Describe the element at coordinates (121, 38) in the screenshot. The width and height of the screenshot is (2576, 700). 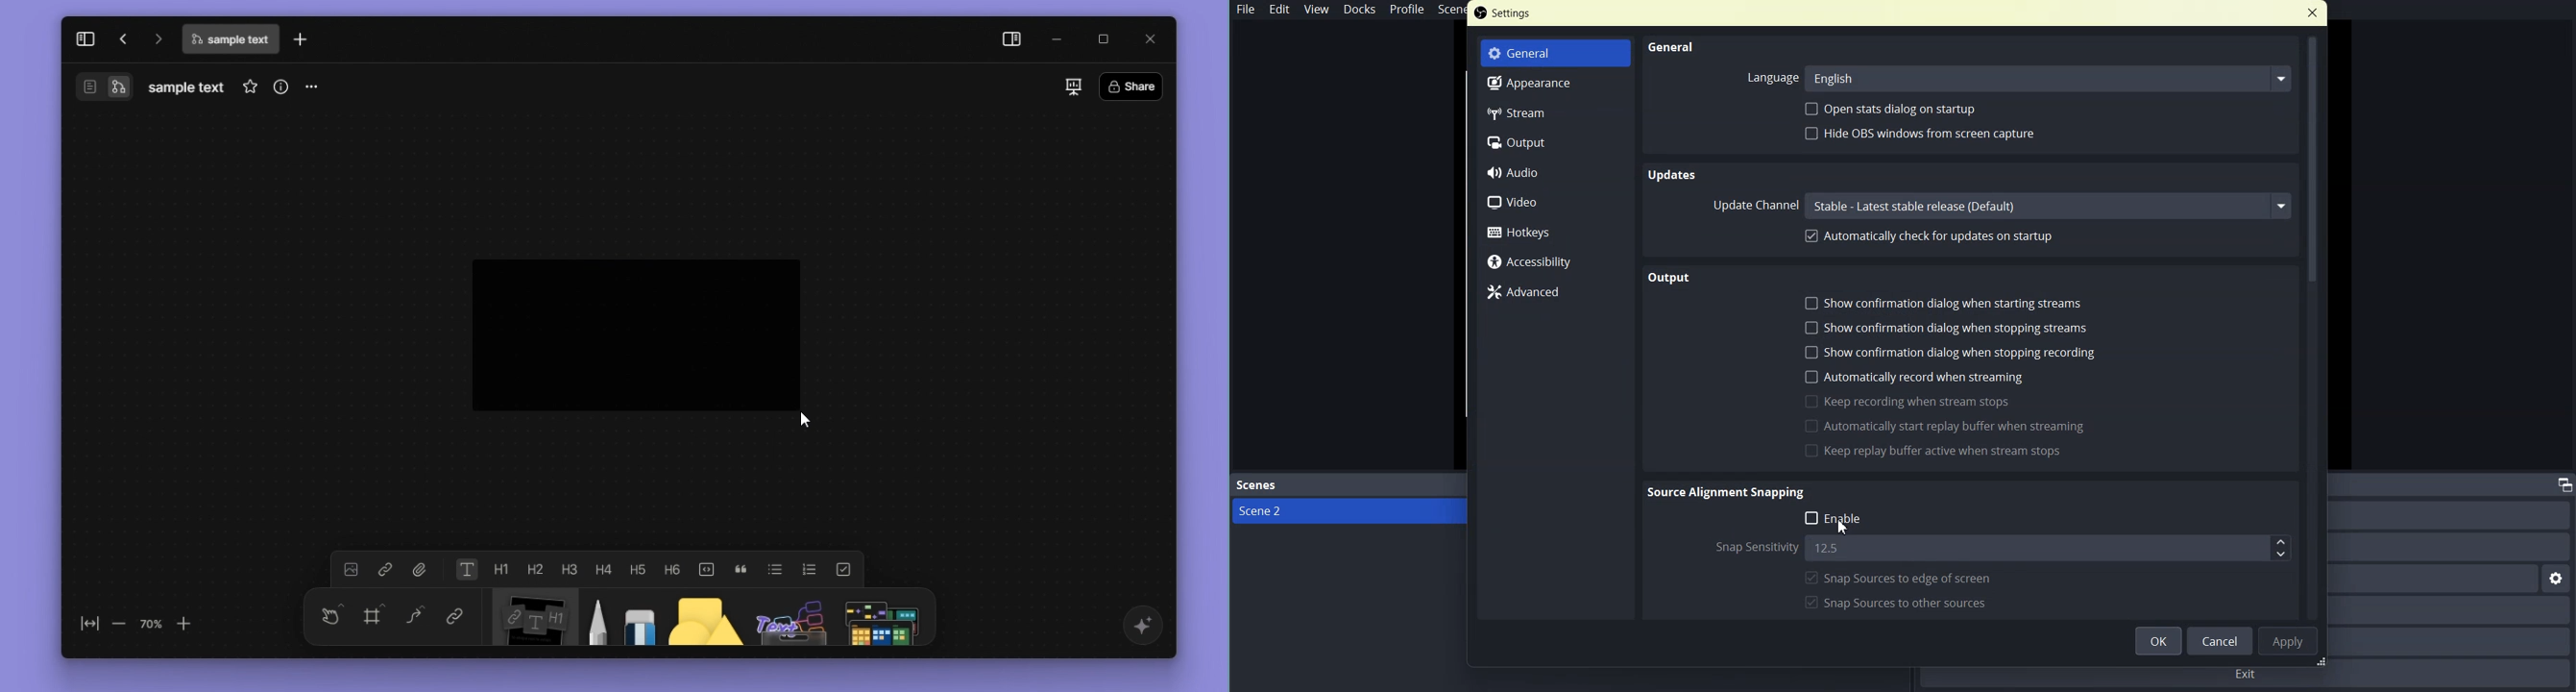
I see `go back` at that location.